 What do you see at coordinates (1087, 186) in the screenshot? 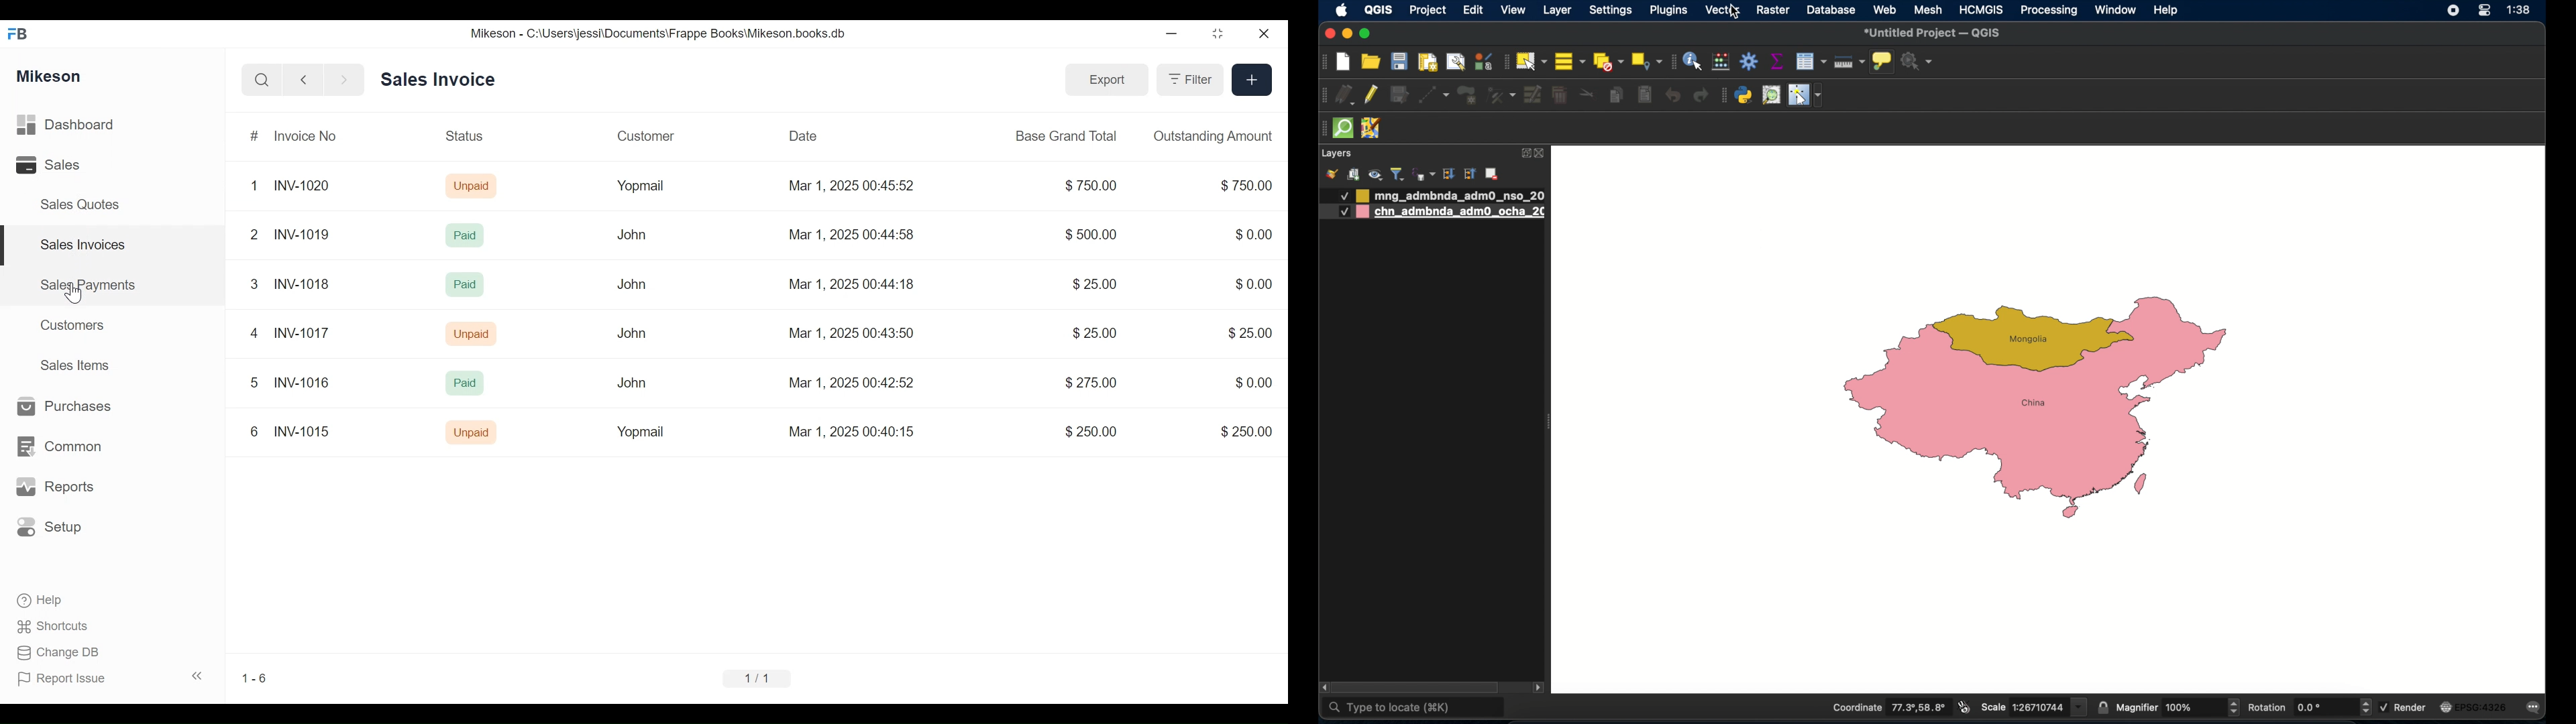
I see `$ 750.00` at bounding box center [1087, 186].